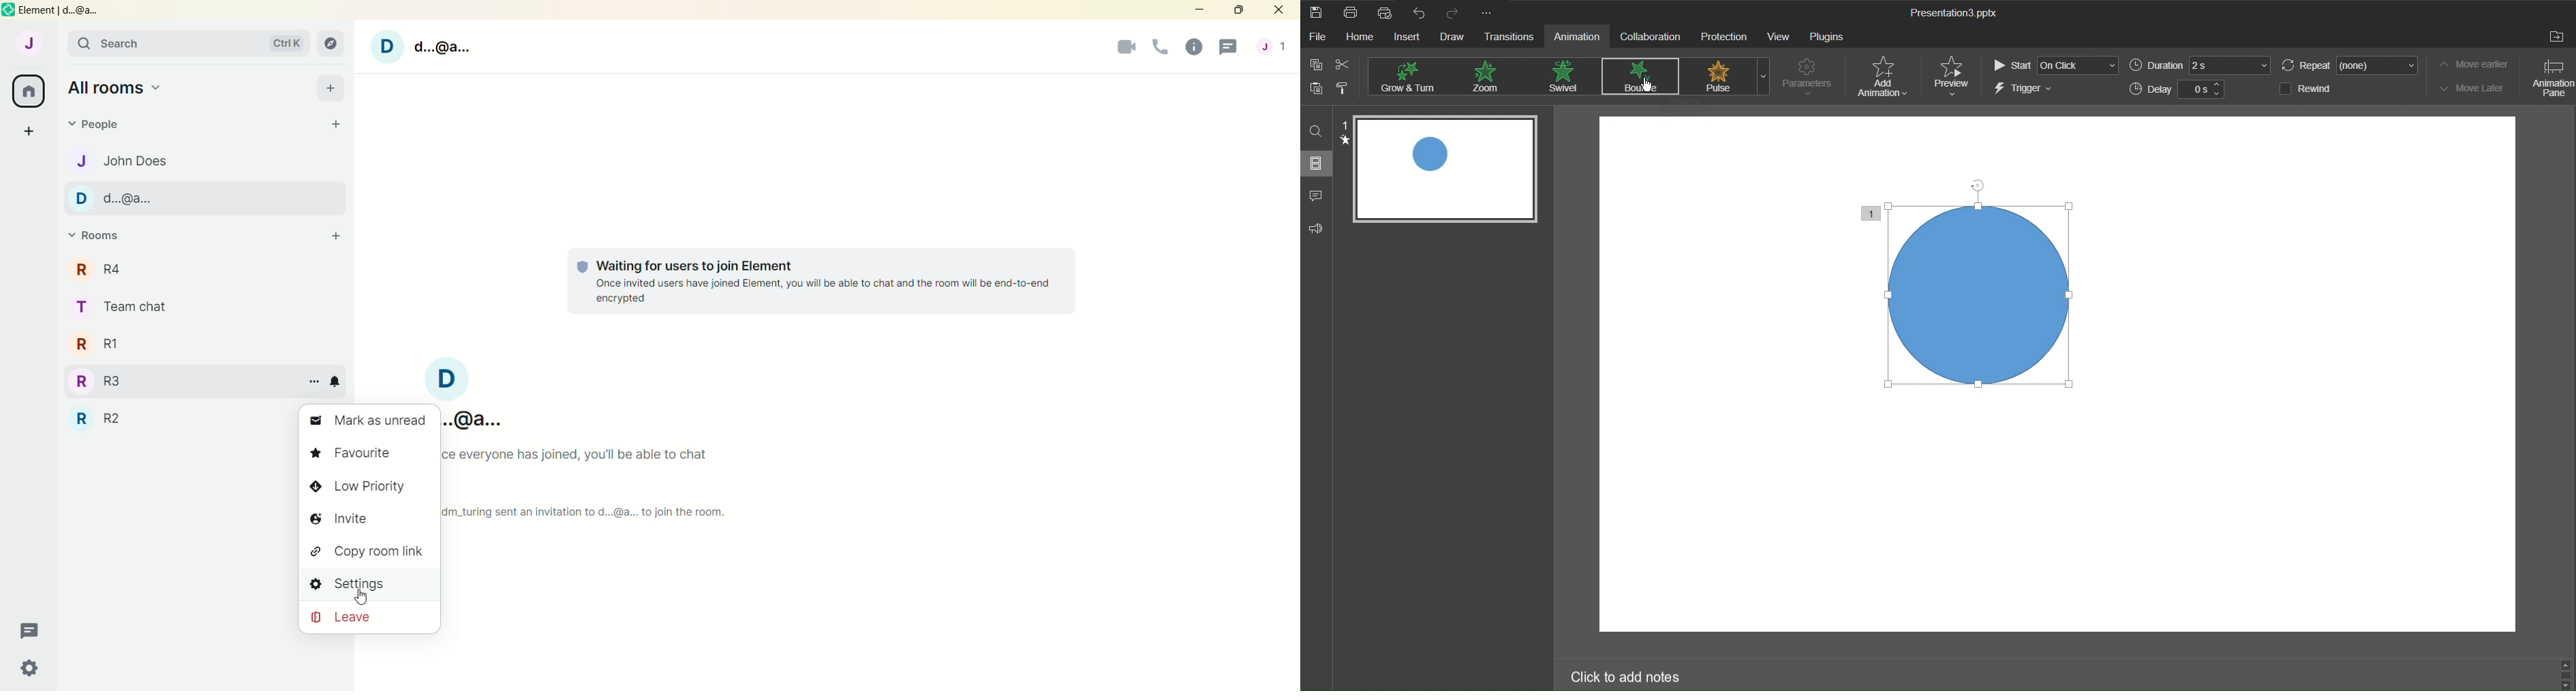 The width and height of the screenshot is (2576, 700). I want to click on Animations, so click(1719, 76).